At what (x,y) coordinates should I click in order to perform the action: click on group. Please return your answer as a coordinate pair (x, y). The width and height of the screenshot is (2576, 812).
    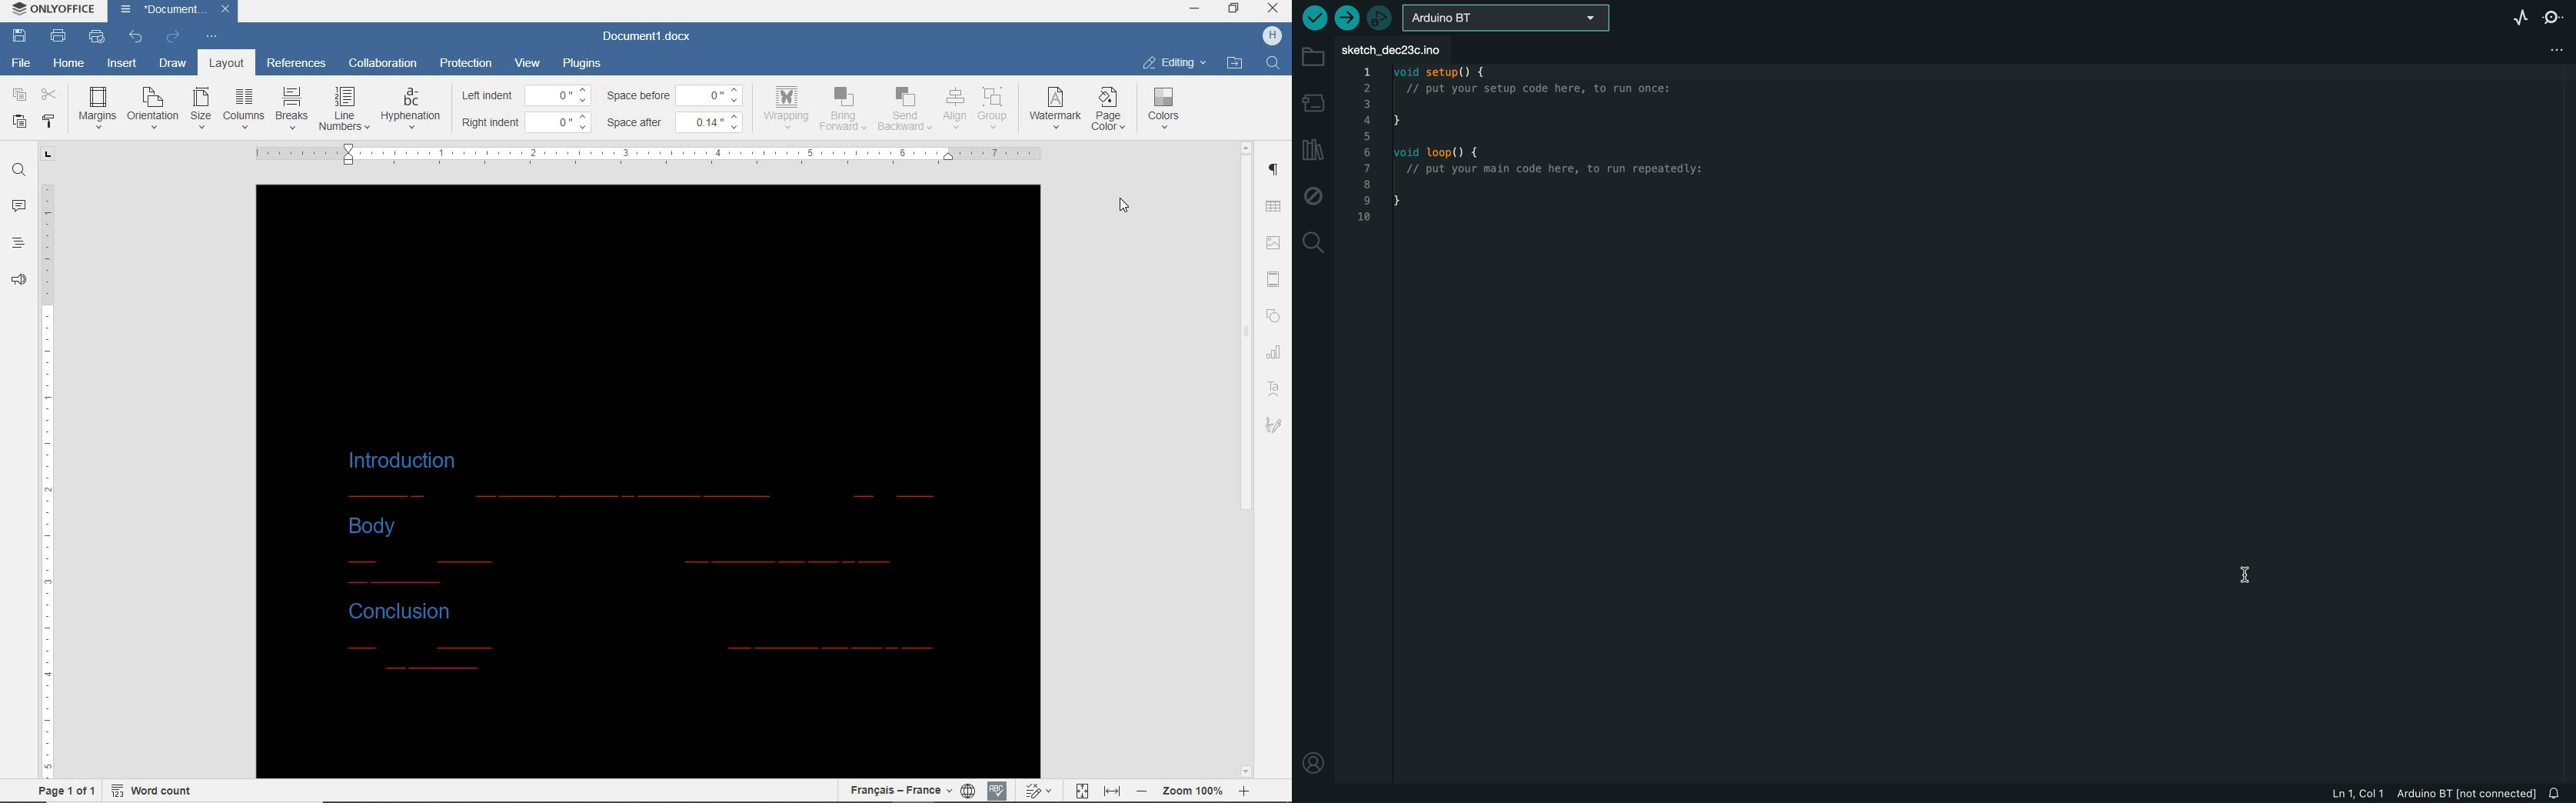
    Looking at the image, I should click on (997, 109).